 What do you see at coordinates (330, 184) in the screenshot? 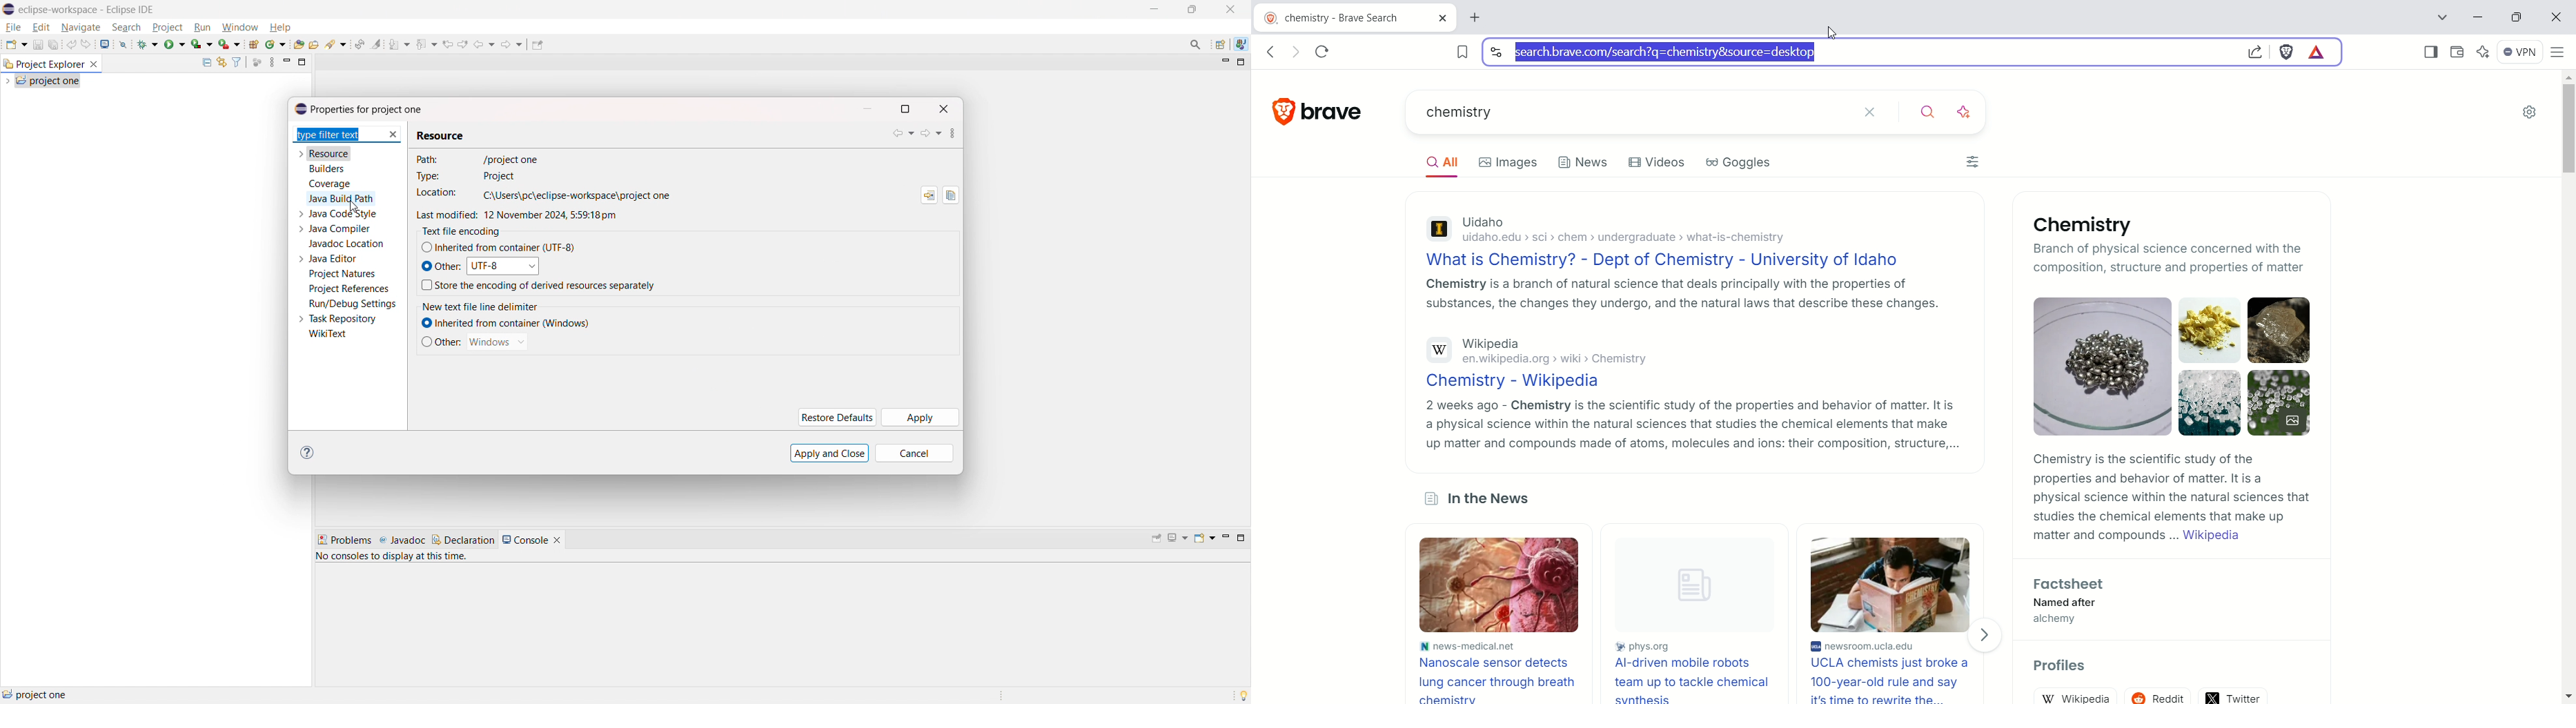
I see `coverage` at bounding box center [330, 184].